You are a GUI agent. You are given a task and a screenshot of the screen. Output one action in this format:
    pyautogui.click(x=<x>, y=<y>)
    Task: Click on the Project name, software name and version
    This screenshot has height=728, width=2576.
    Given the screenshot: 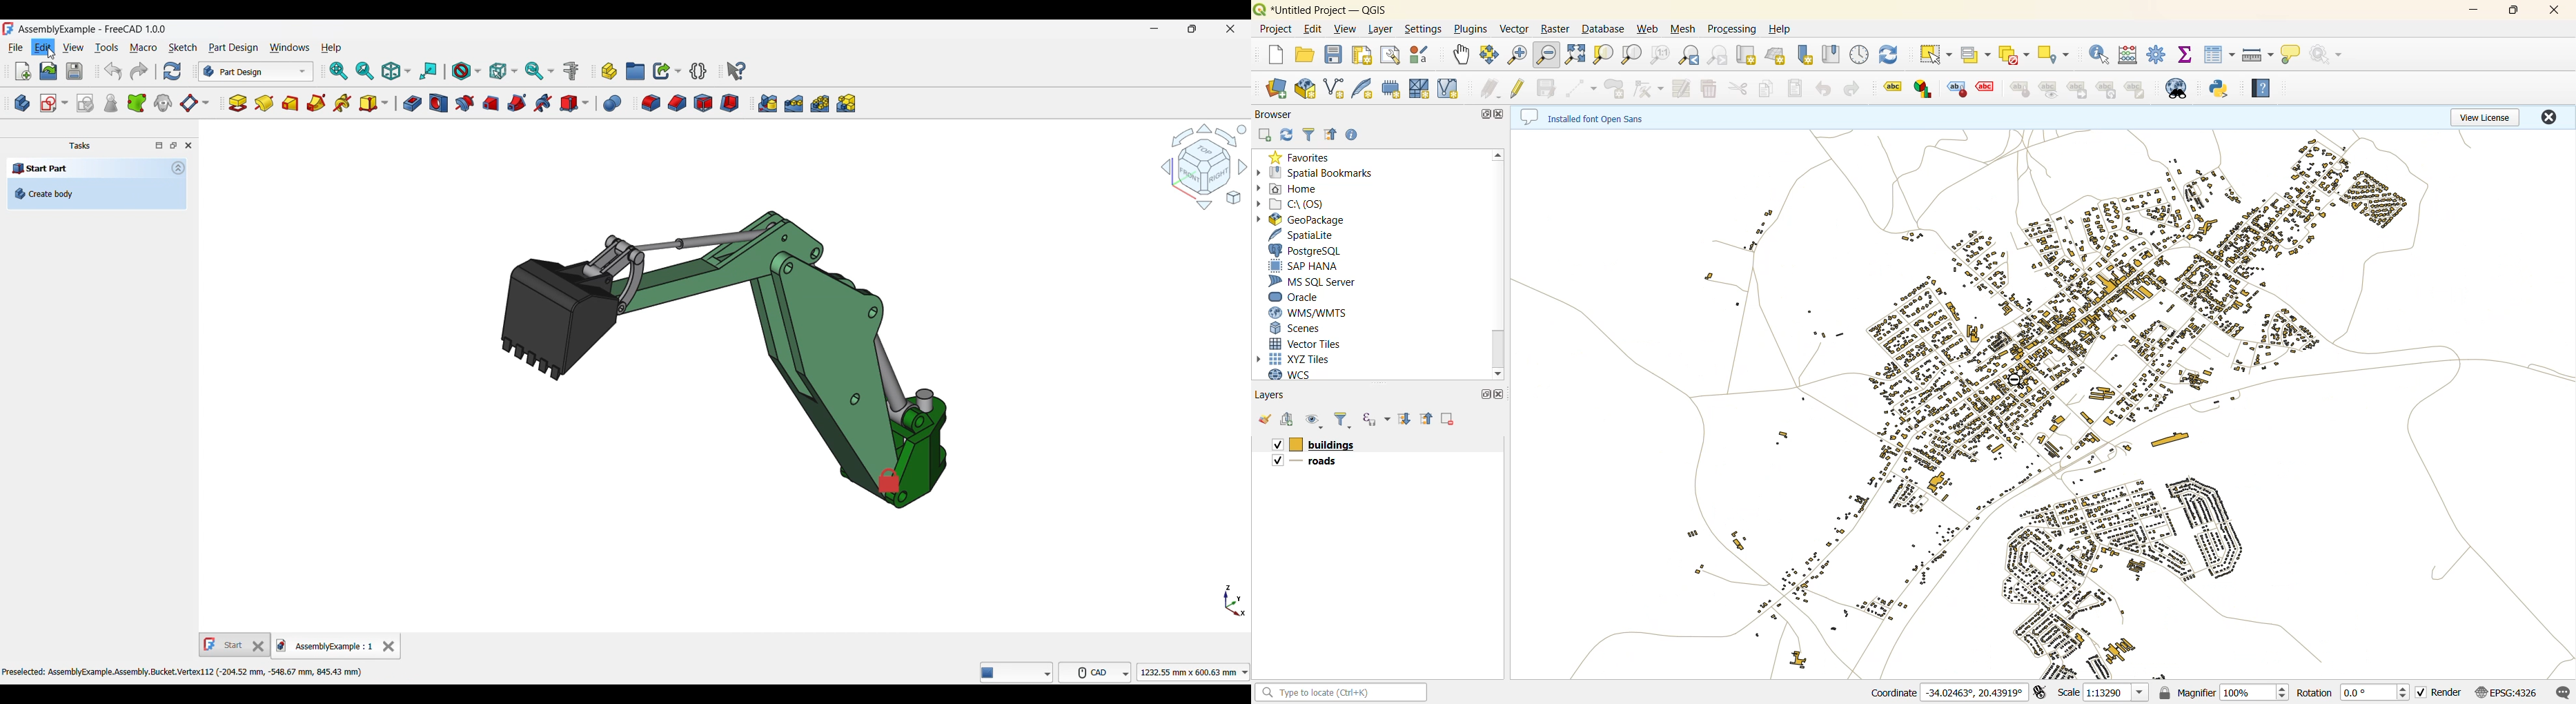 What is the action you would take?
    pyautogui.click(x=93, y=29)
    